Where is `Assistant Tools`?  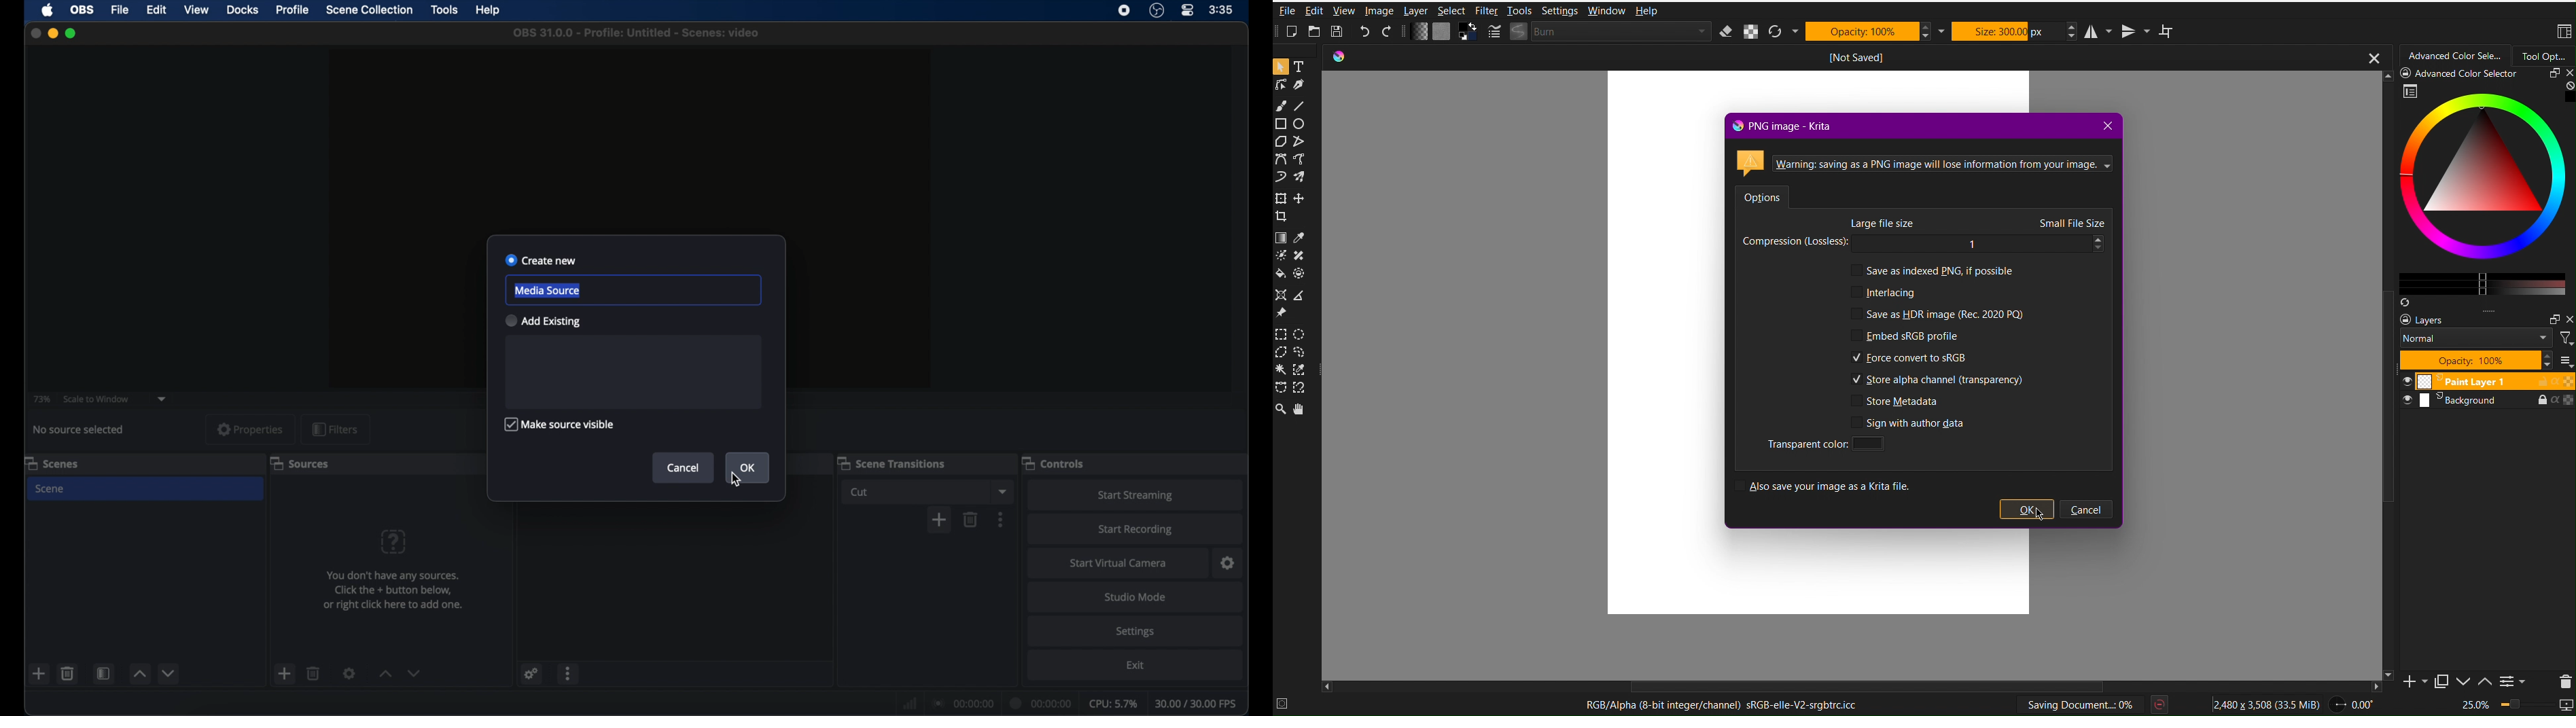 Assistant Tools is located at coordinates (1293, 305).